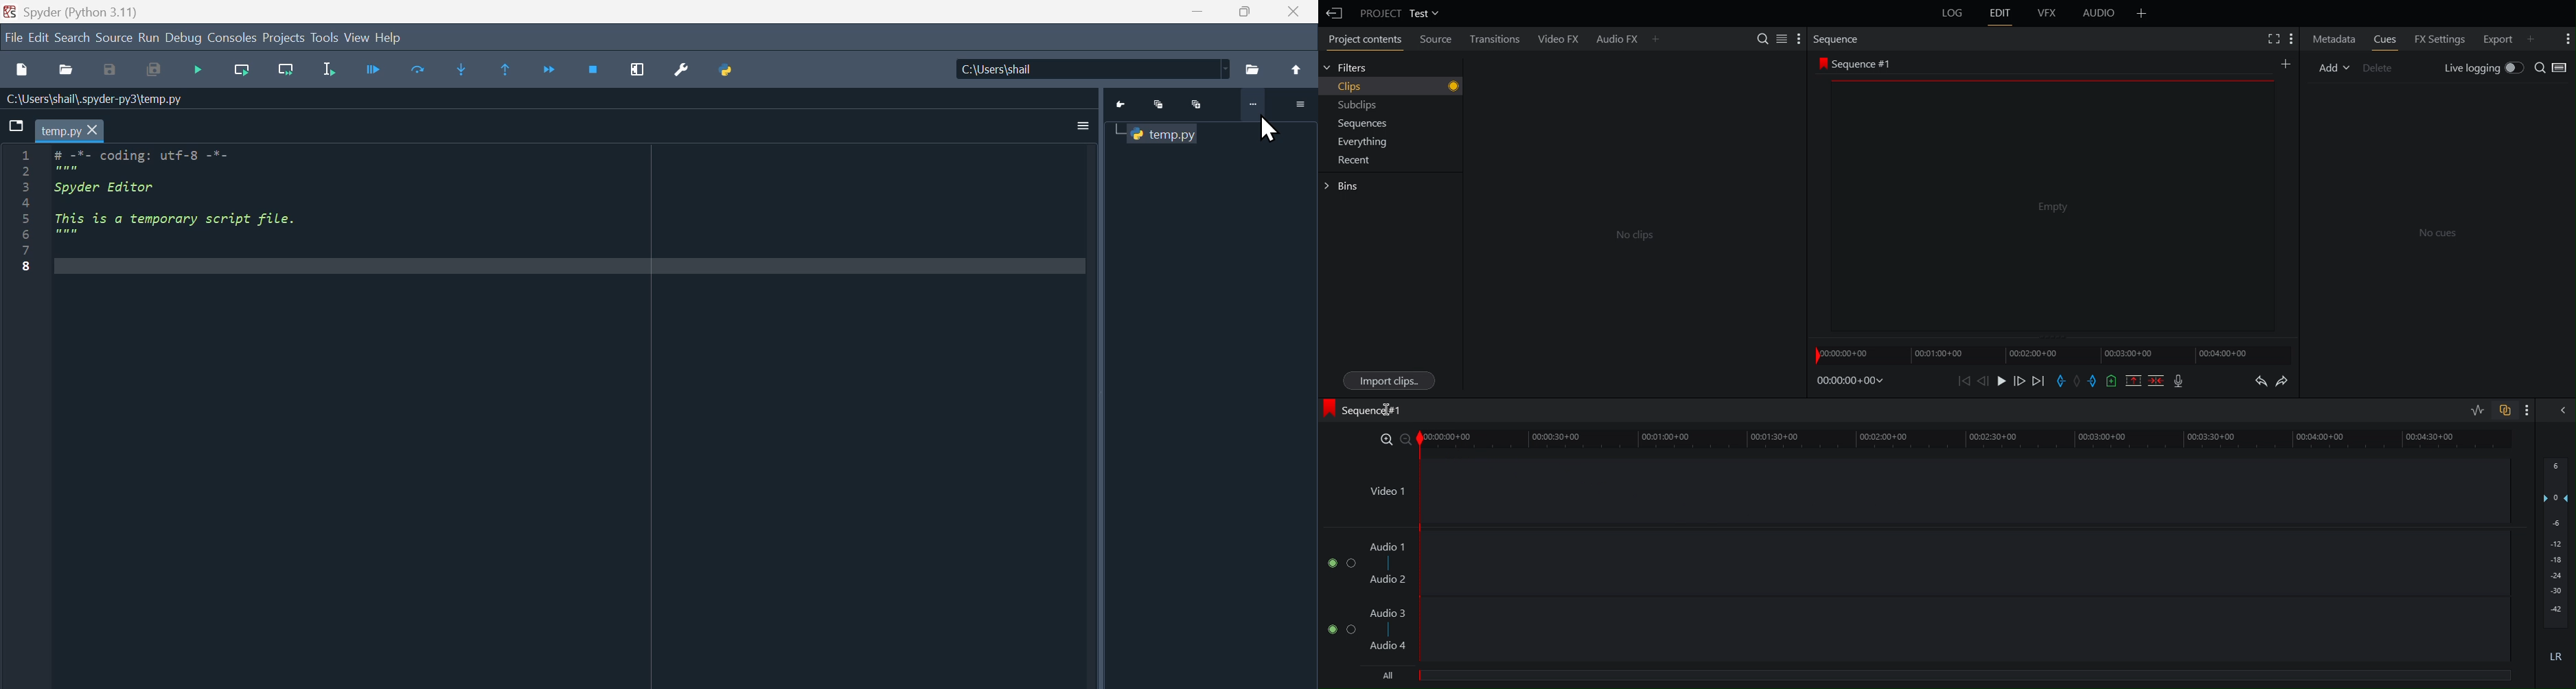  Describe the element at coordinates (1124, 105) in the screenshot. I see `Go to` at that location.